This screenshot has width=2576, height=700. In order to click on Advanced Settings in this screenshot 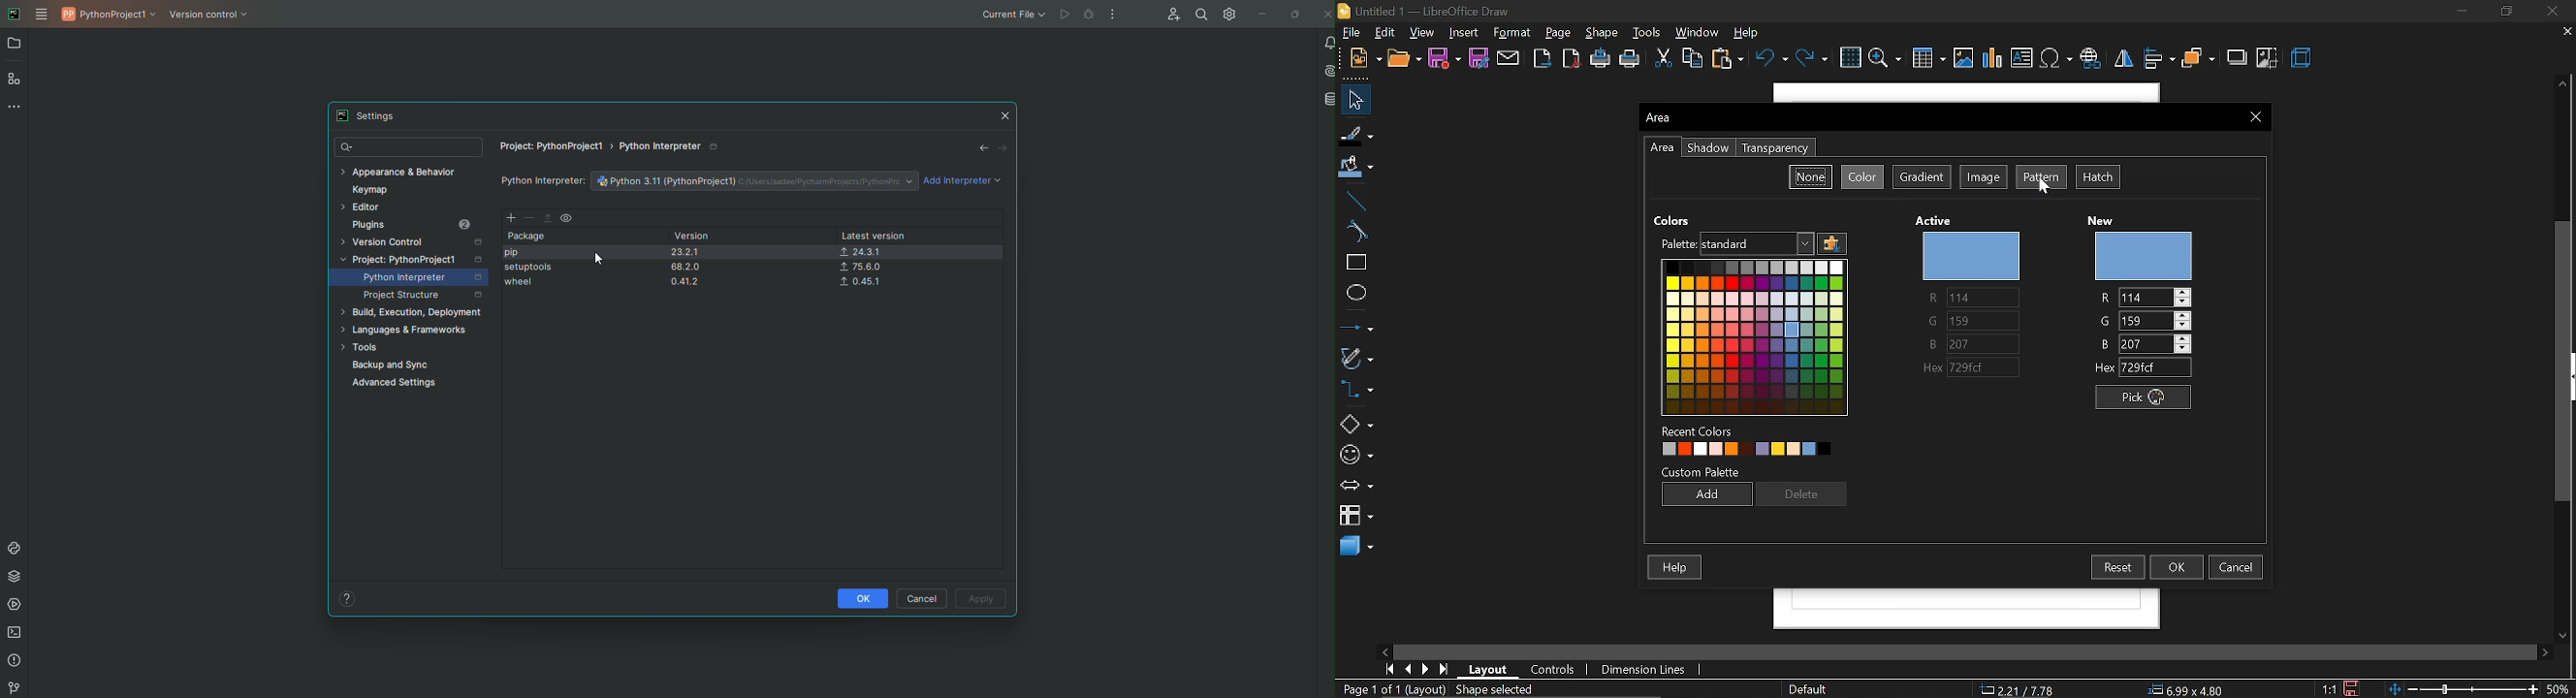, I will do `click(400, 385)`.